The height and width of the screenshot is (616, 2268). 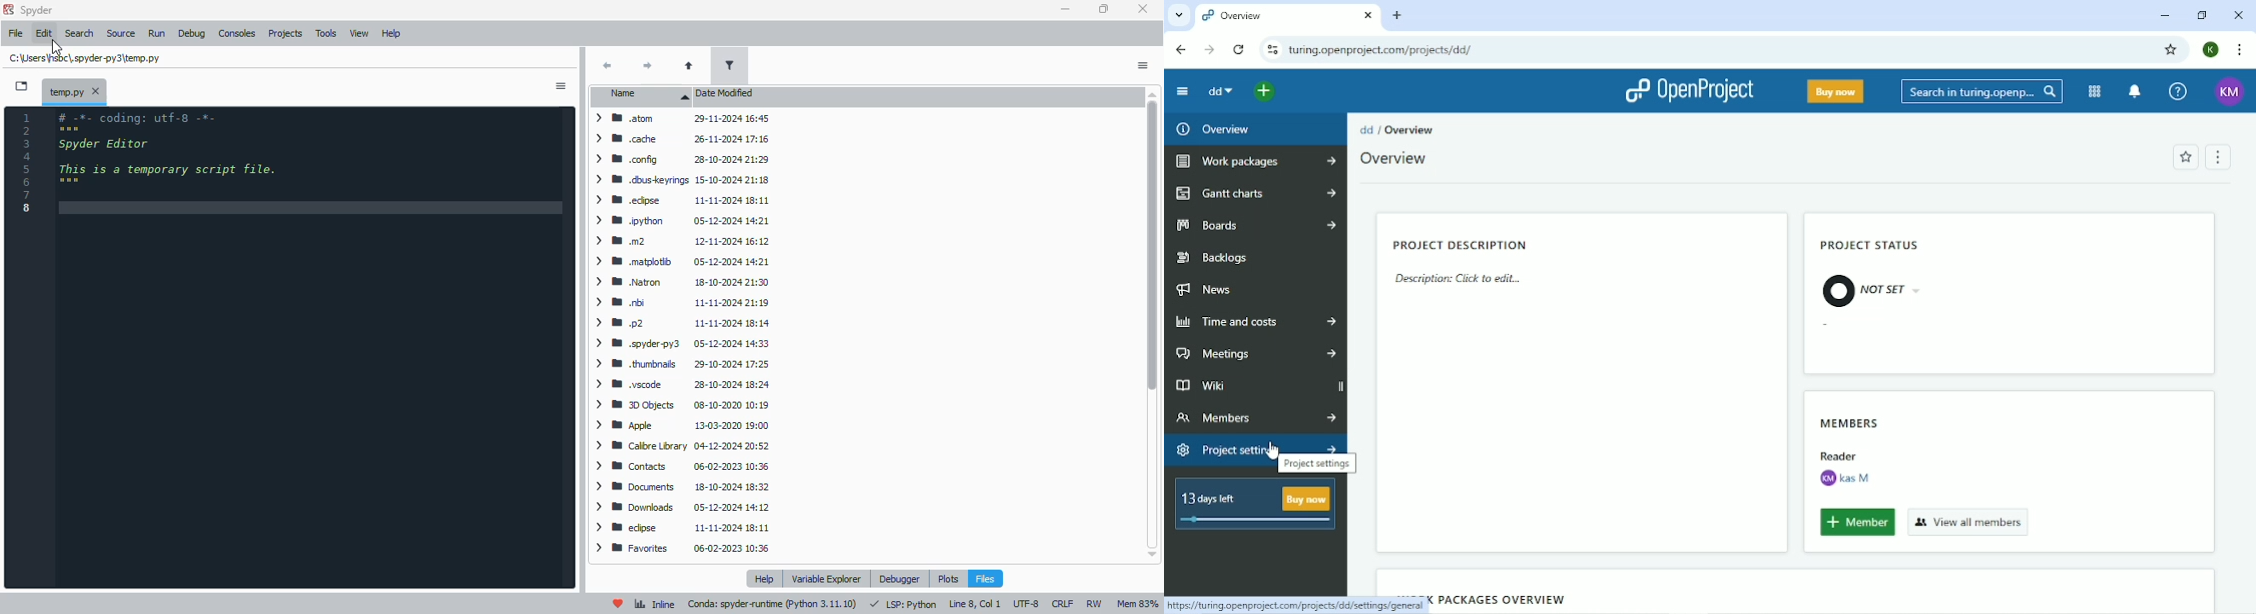 What do you see at coordinates (681, 344) in the screenshot?
I see `> WM spyderpy3 05-12-2024 14:33` at bounding box center [681, 344].